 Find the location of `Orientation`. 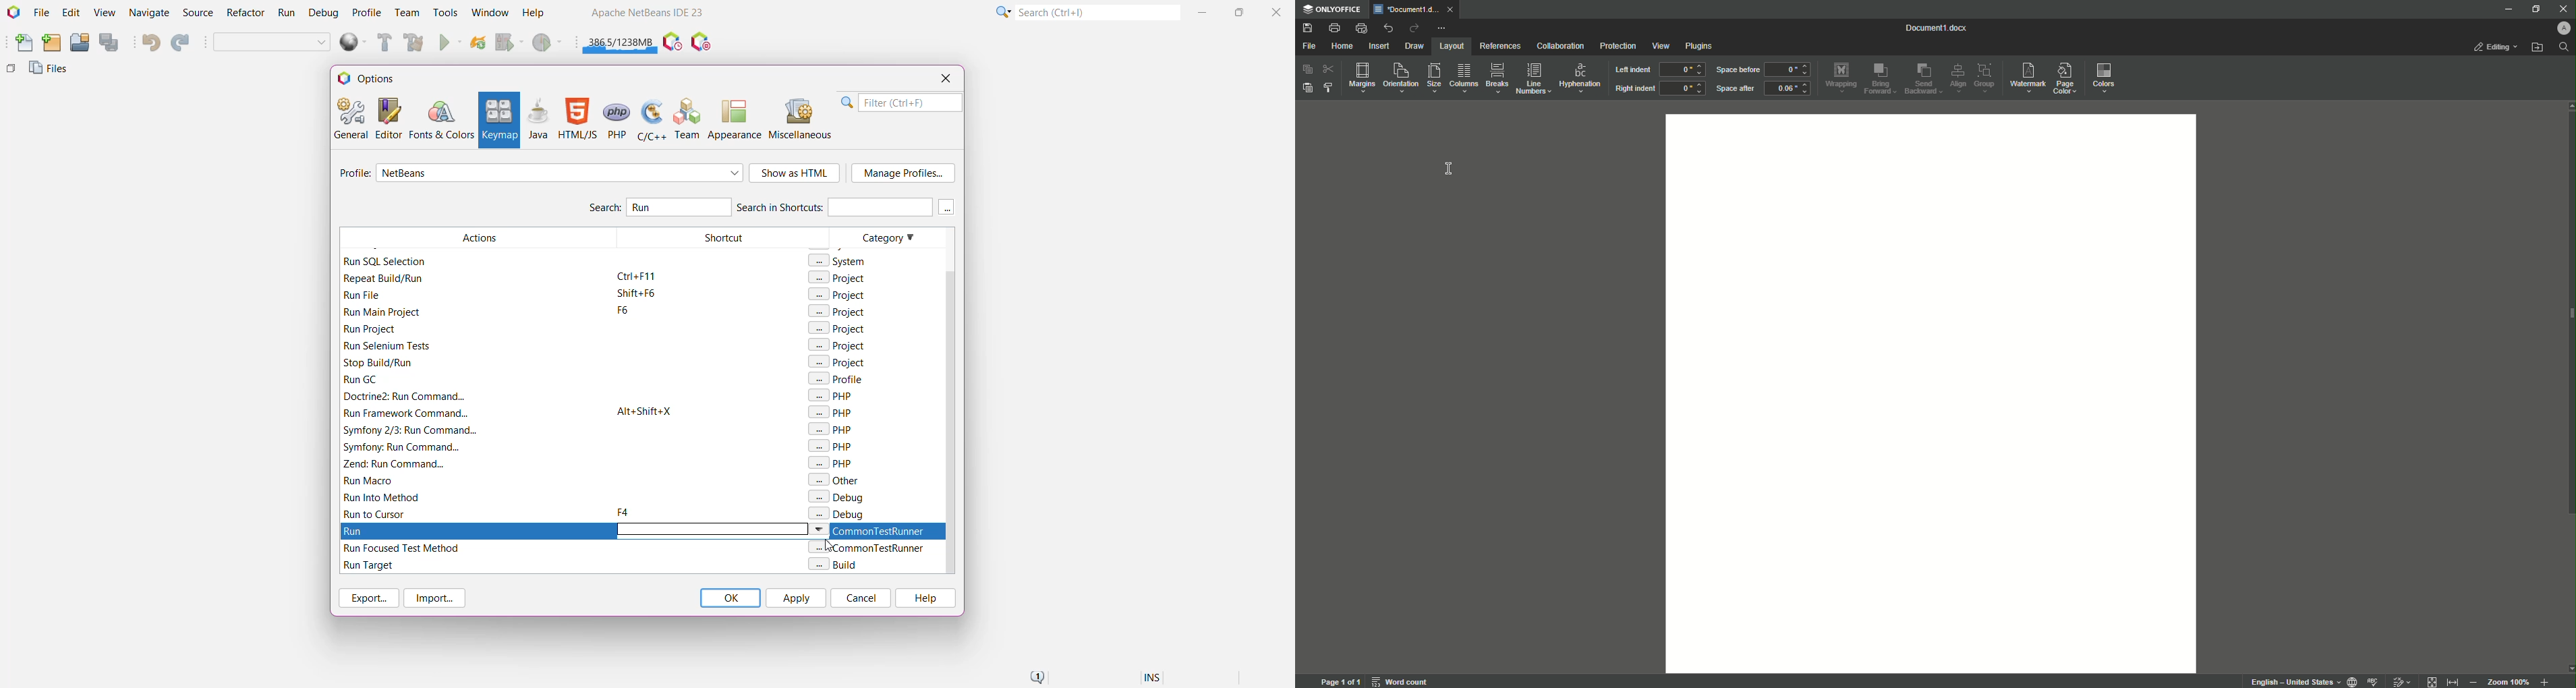

Orientation is located at coordinates (1399, 79).